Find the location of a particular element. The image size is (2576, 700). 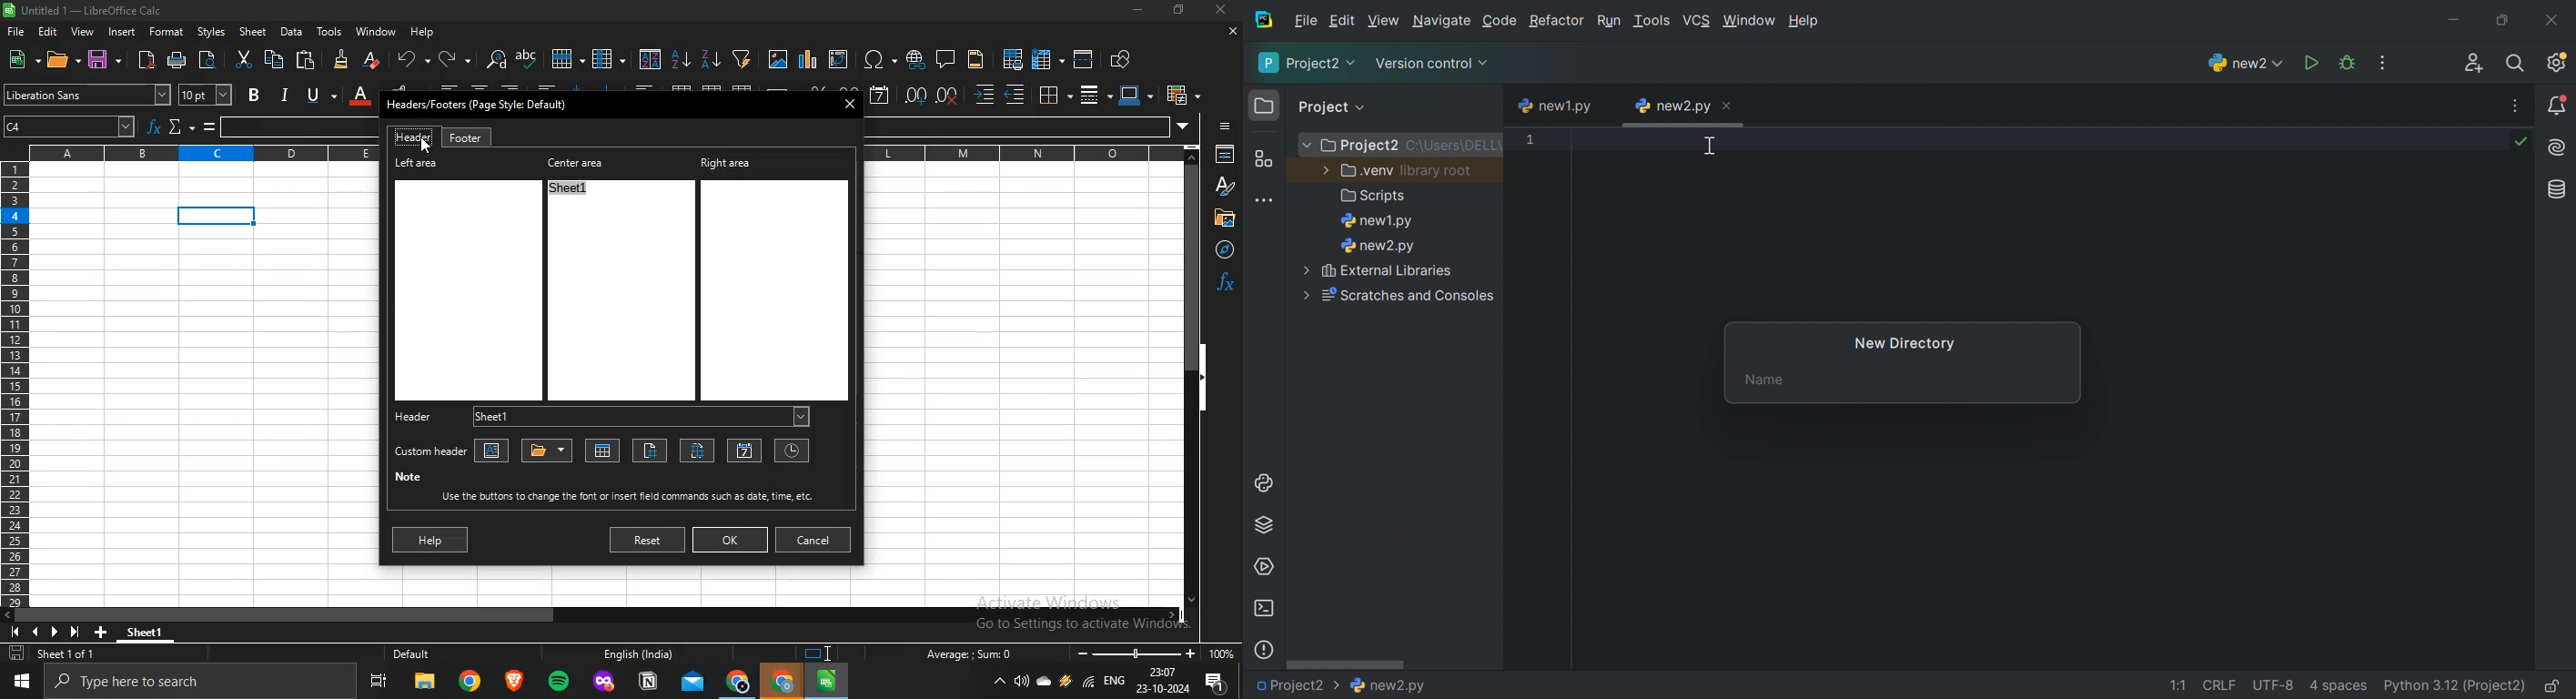

cut is located at coordinates (243, 60).